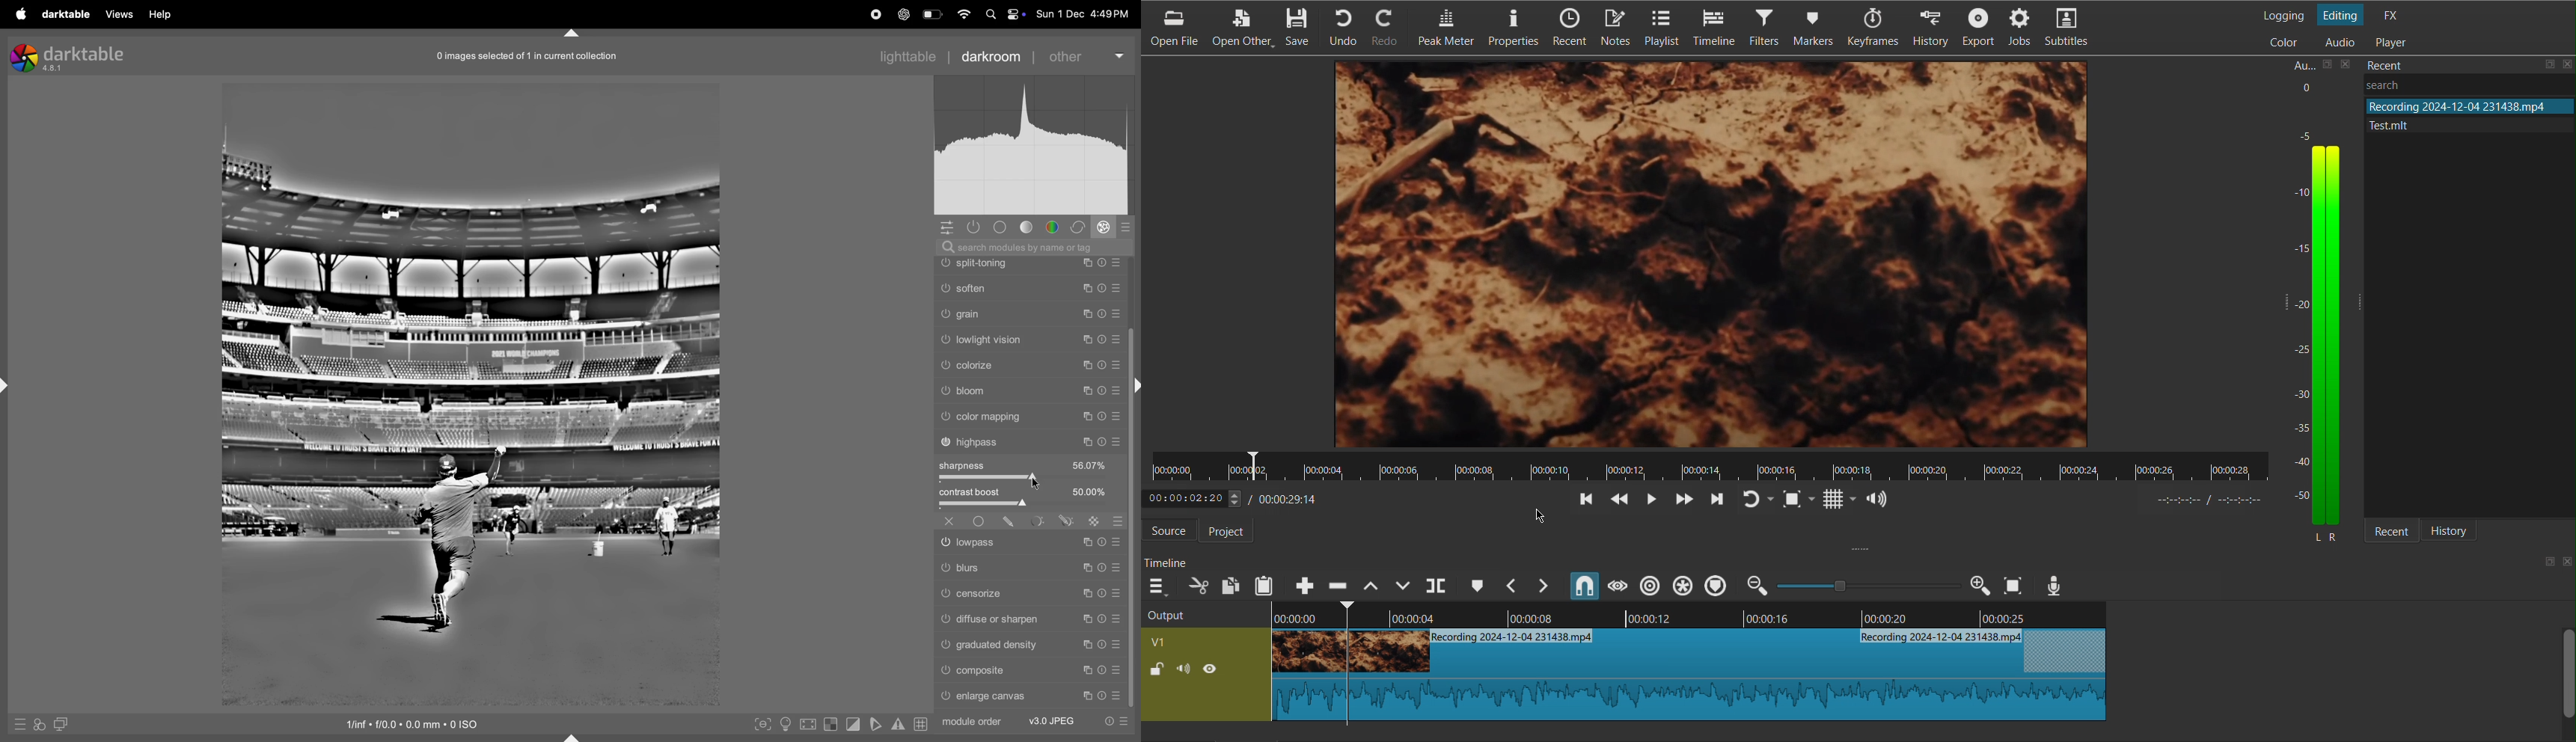 This screenshot has height=756, width=2576. What do you see at coordinates (908, 55) in the screenshot?
I see `lighttable` at bounding box center [908, 55].